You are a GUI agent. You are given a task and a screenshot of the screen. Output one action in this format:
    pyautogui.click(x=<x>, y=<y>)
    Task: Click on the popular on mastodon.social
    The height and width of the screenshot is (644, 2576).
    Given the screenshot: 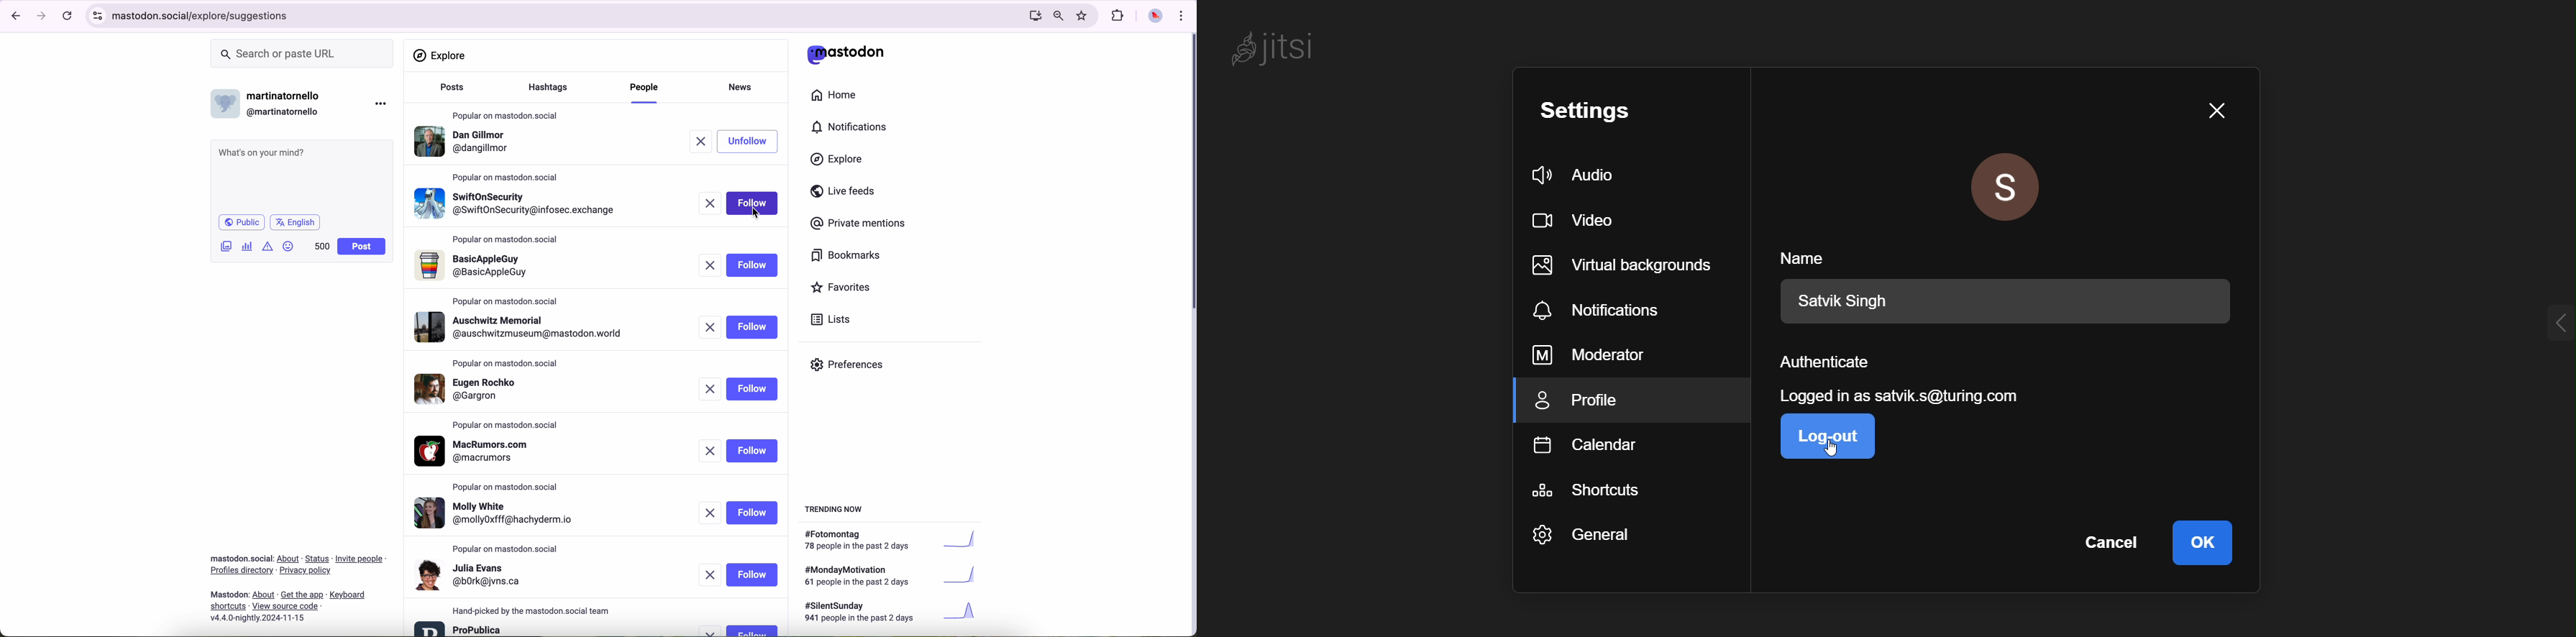 What is the action you would take?
    pyautogui.click(x=504, y=361)
    